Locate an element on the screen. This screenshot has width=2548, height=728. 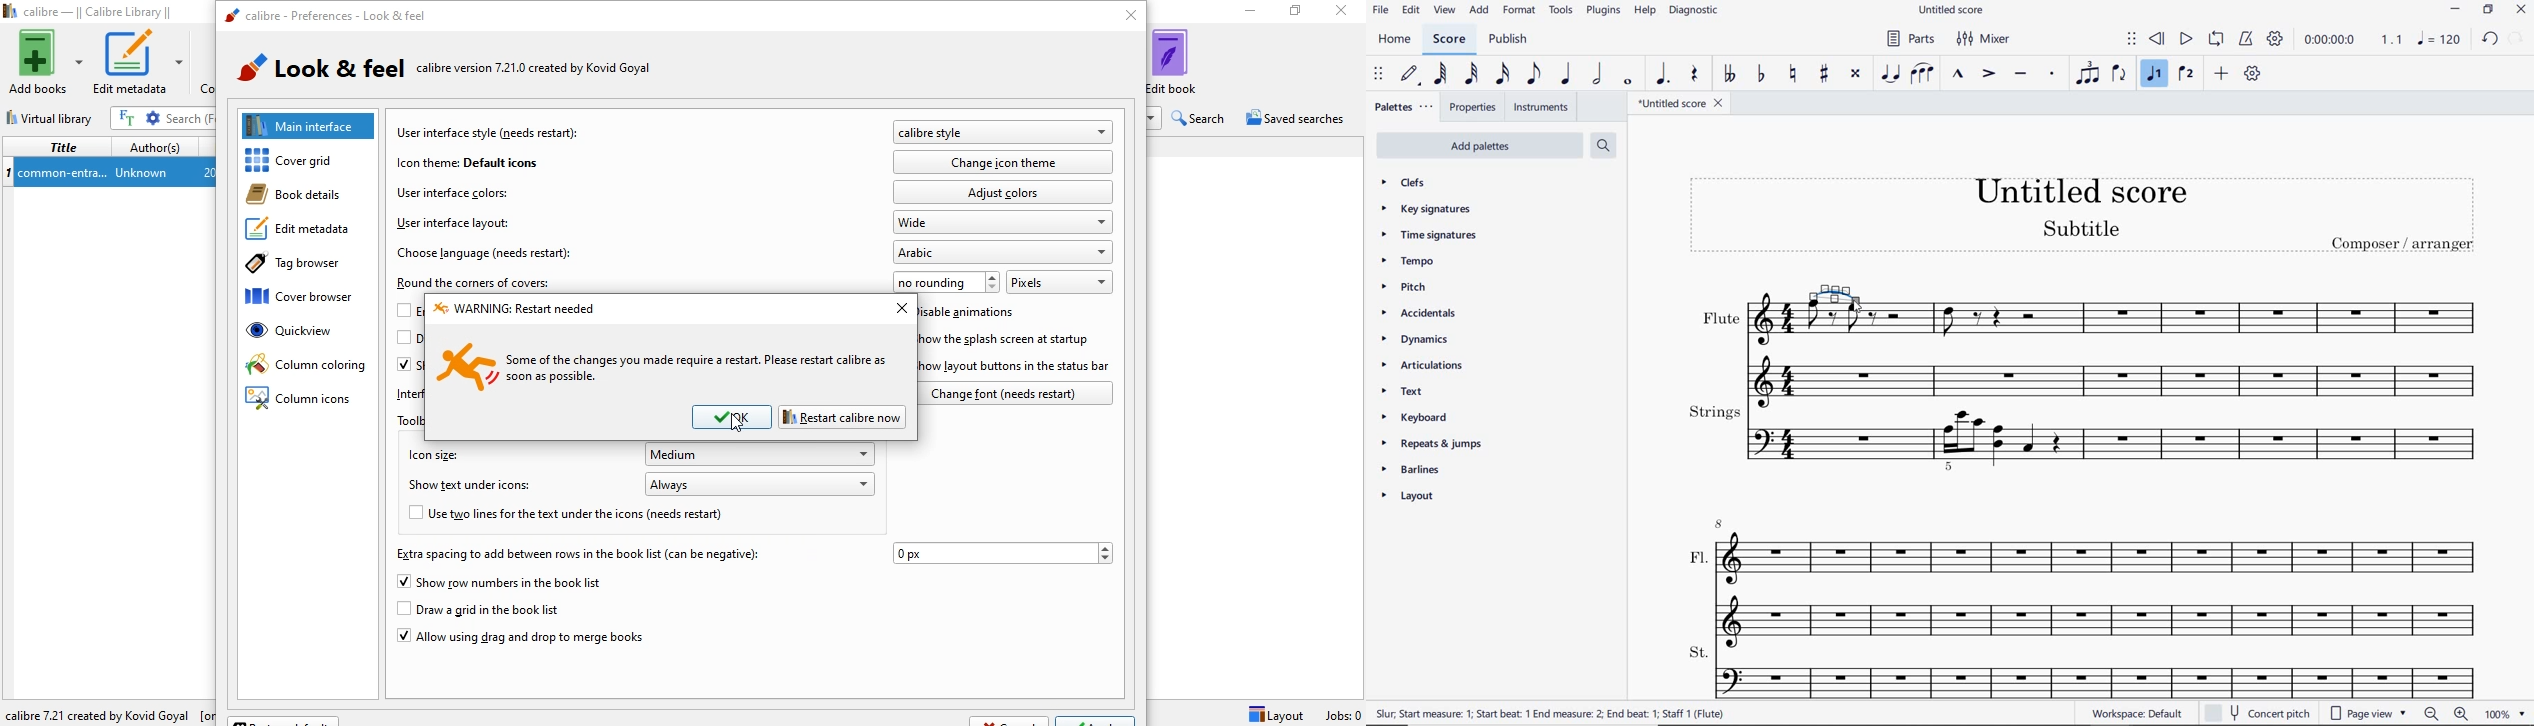
show layout buttons in the status bar is located at coordinates (1020, 366).